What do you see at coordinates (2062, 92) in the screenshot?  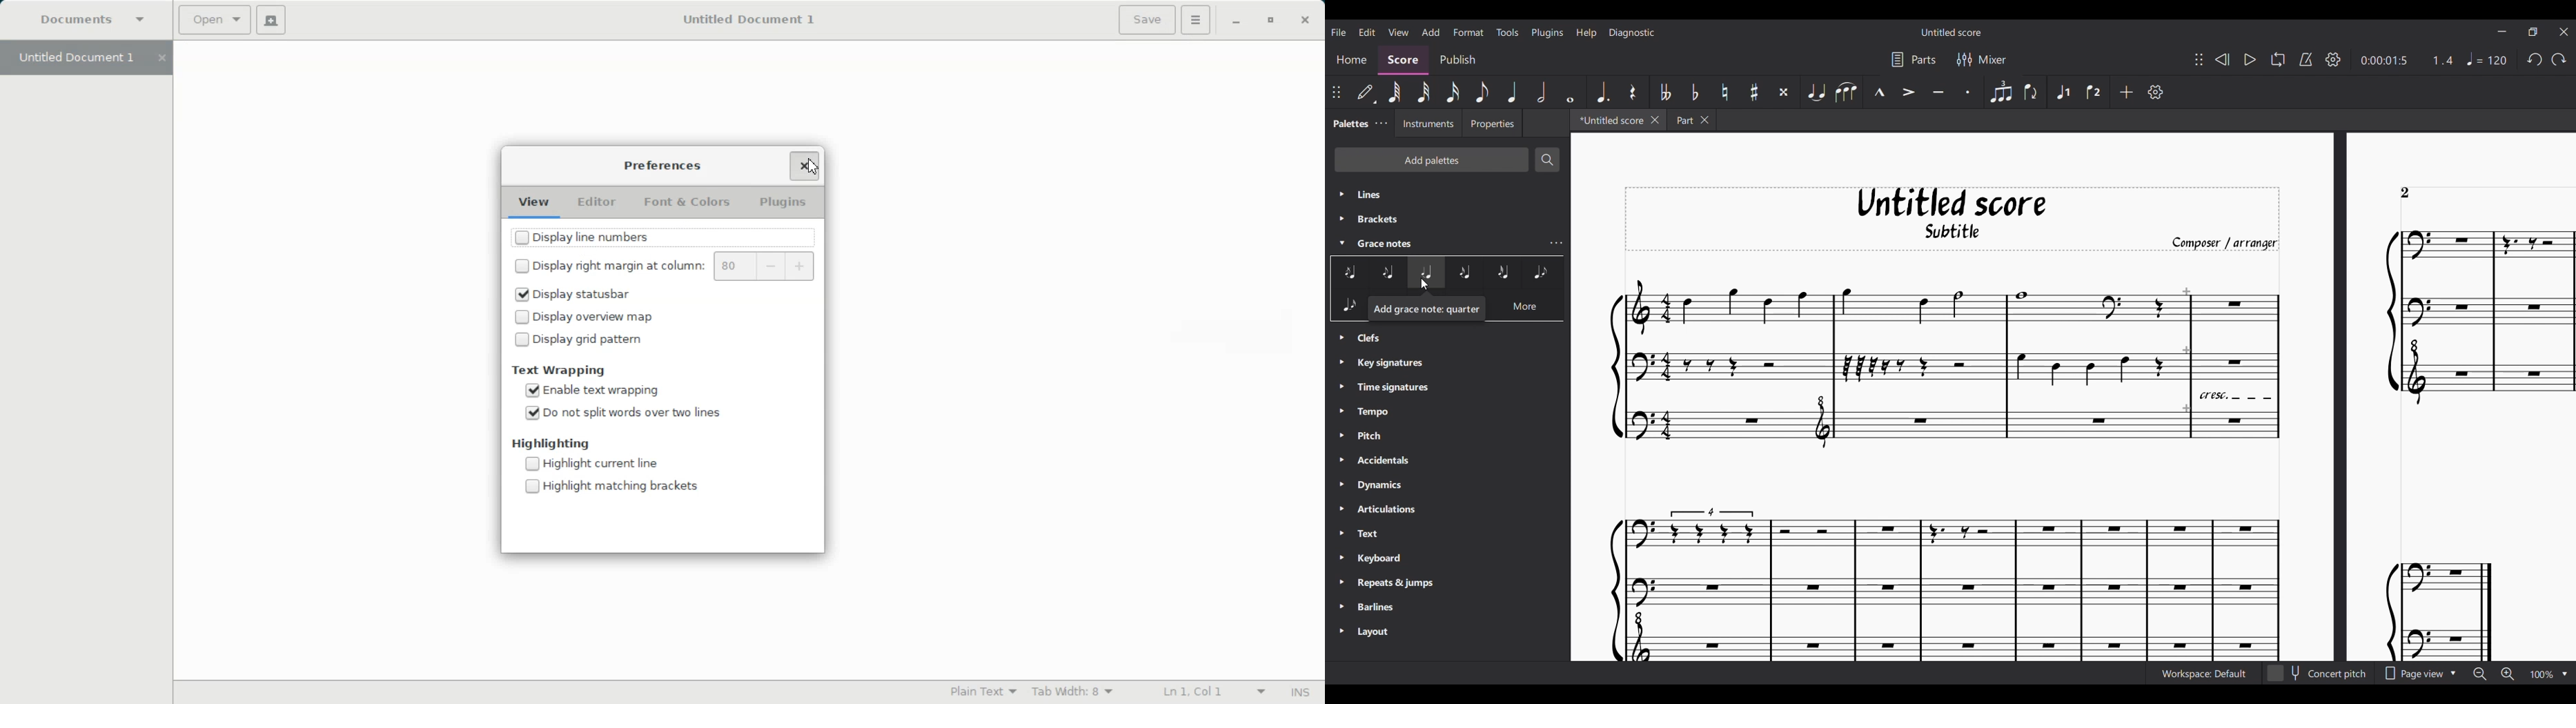 I see `Voice 1` at bounding box center [2062, 92].